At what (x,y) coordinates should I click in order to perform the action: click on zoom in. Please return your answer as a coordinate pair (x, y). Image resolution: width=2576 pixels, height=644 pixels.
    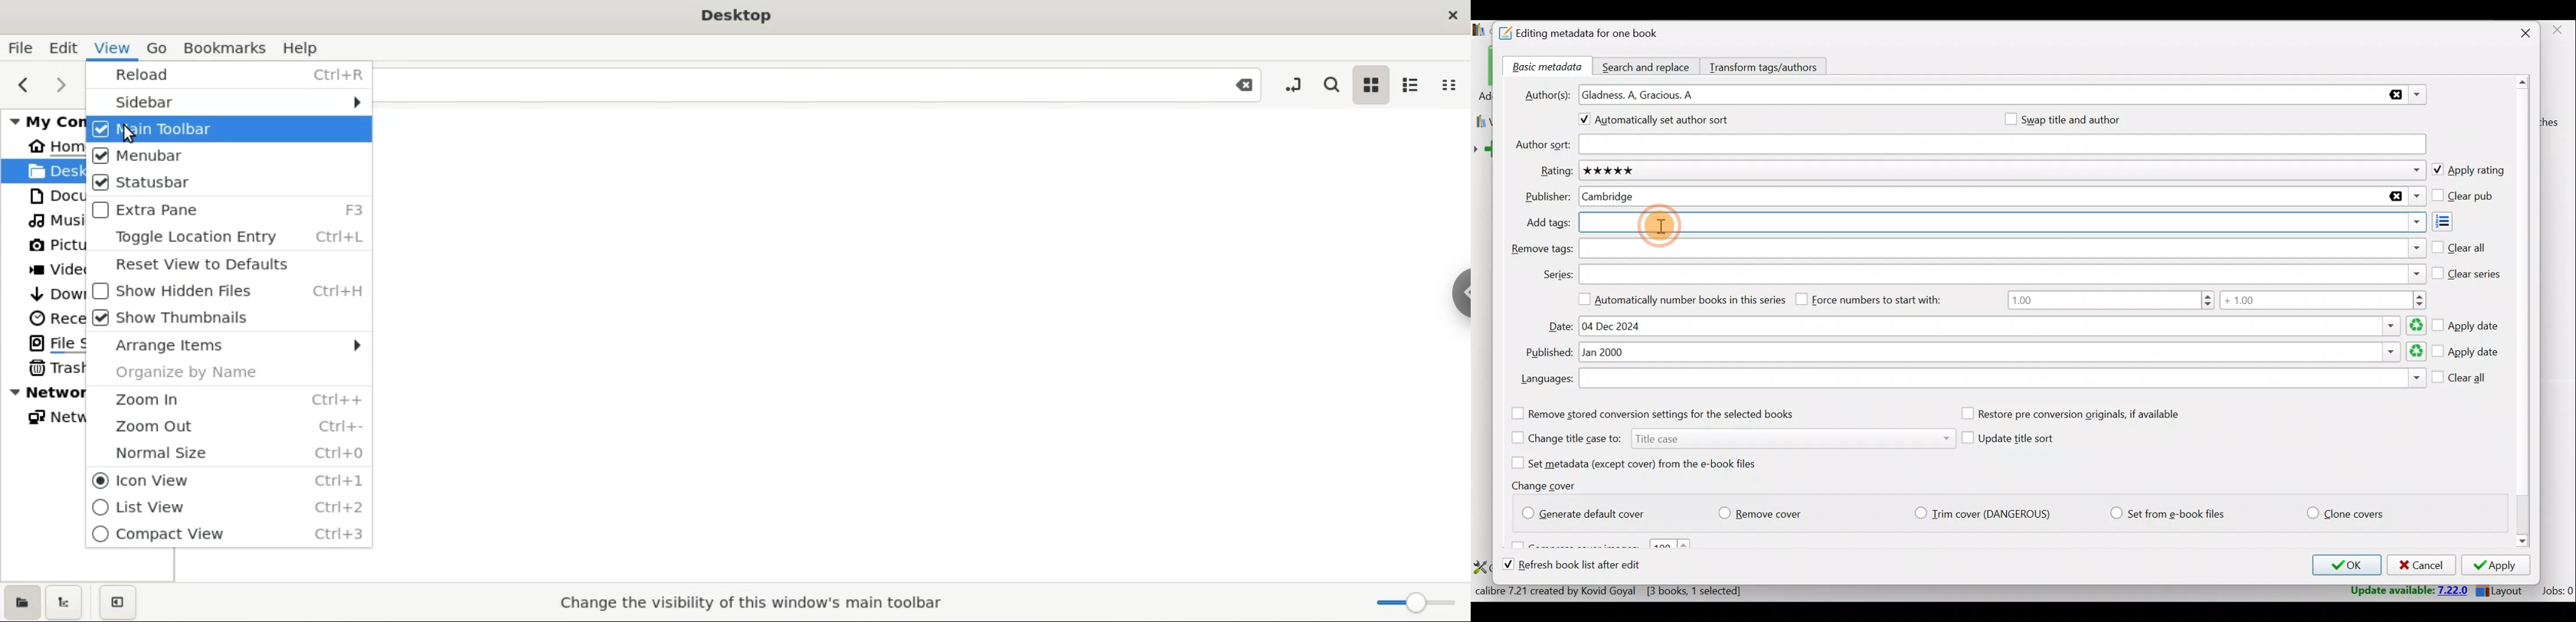
    Looking at the image, I should click on (231, 402).